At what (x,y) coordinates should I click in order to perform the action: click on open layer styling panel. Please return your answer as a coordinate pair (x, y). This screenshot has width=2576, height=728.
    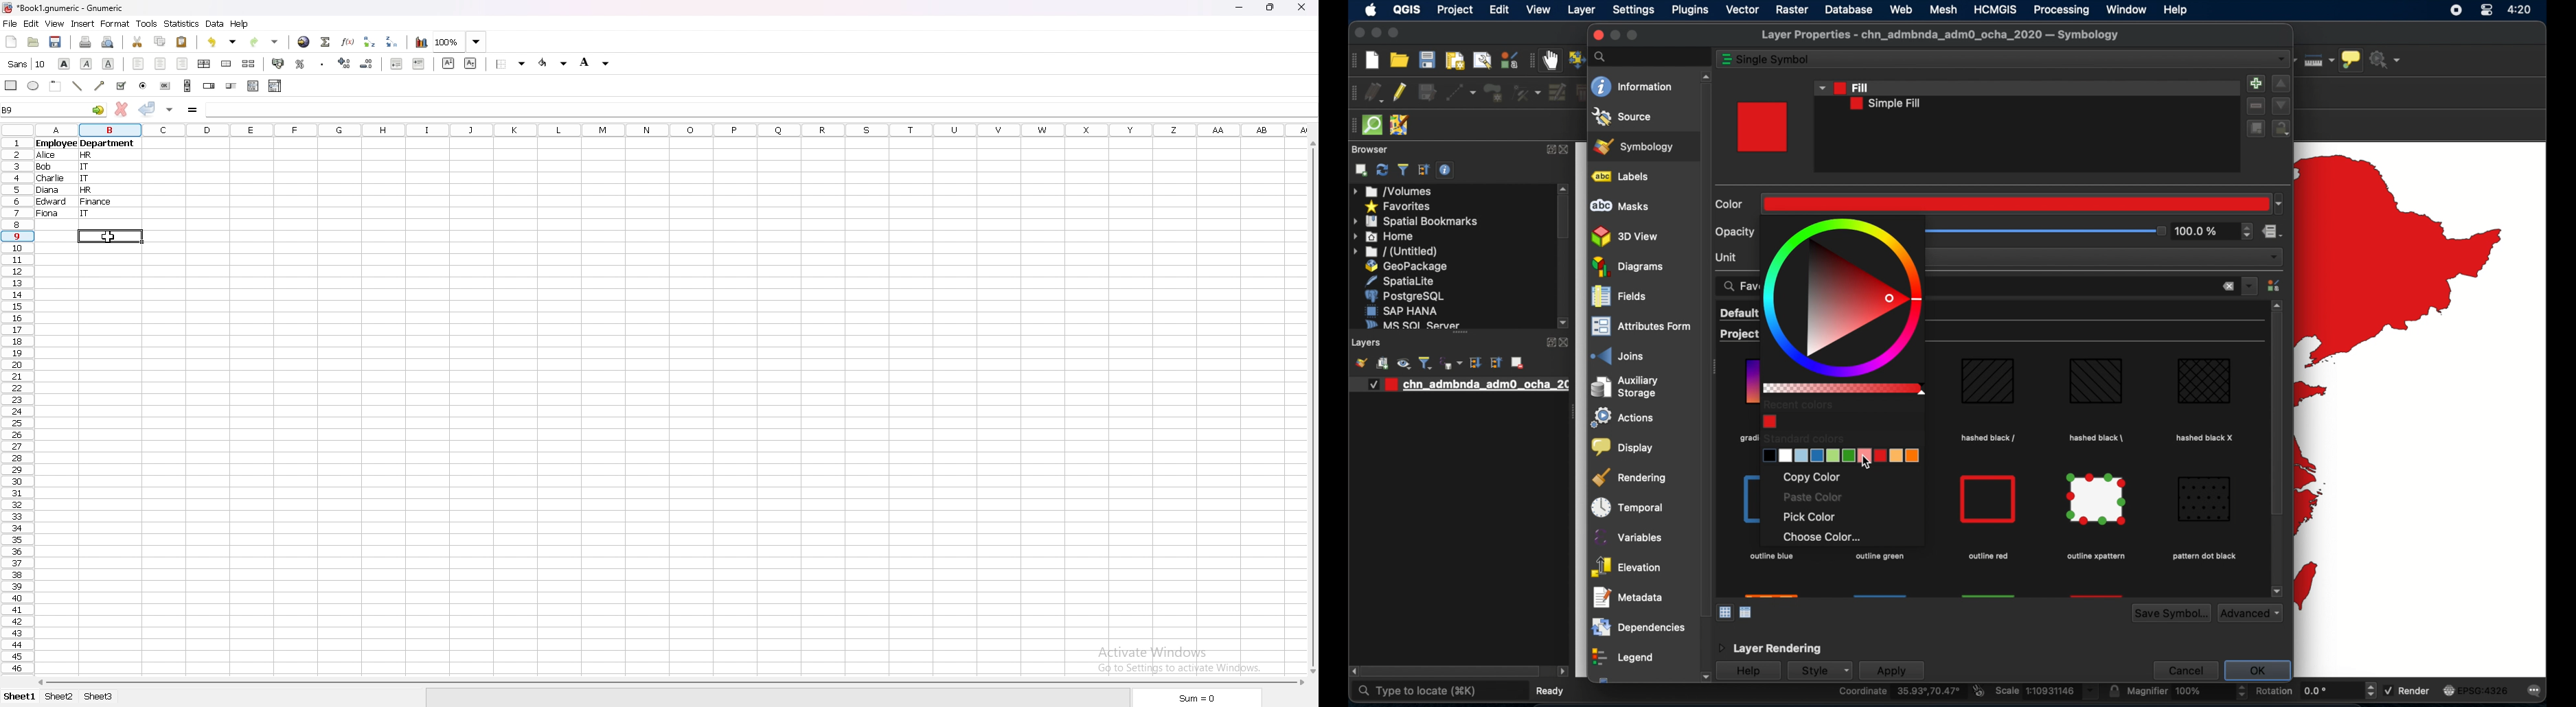
    Looking at the image, I should click on (1361, 363).